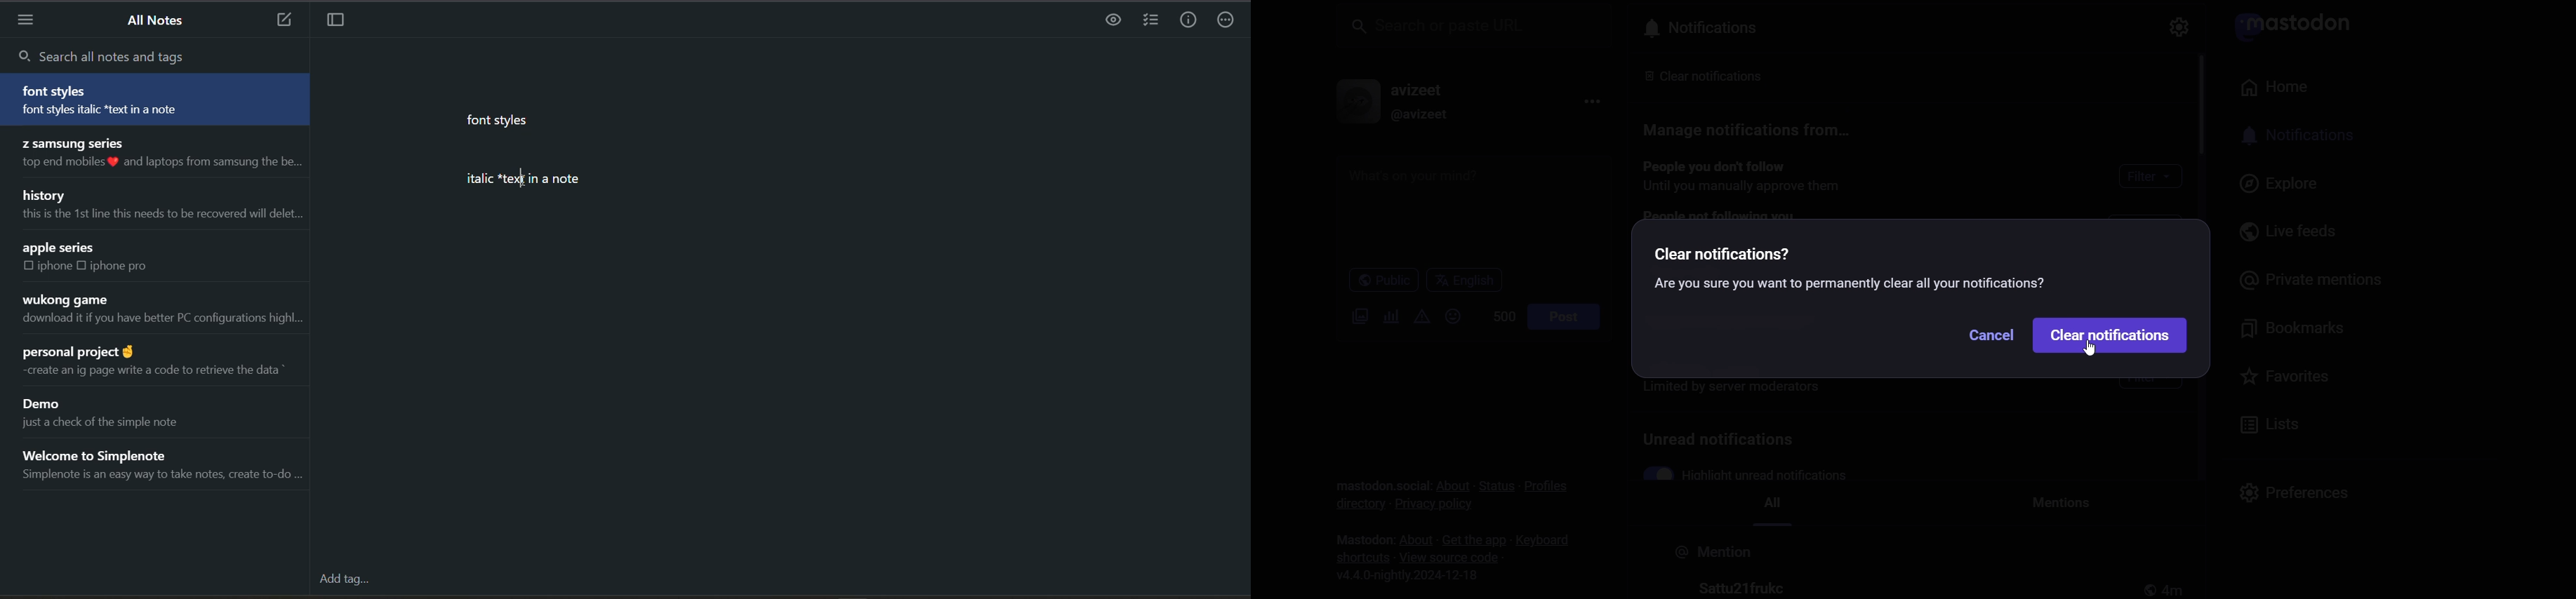  Describe the element at coordinates (344, 22) in the screenshot. I see `toggle focus mode` at that location.